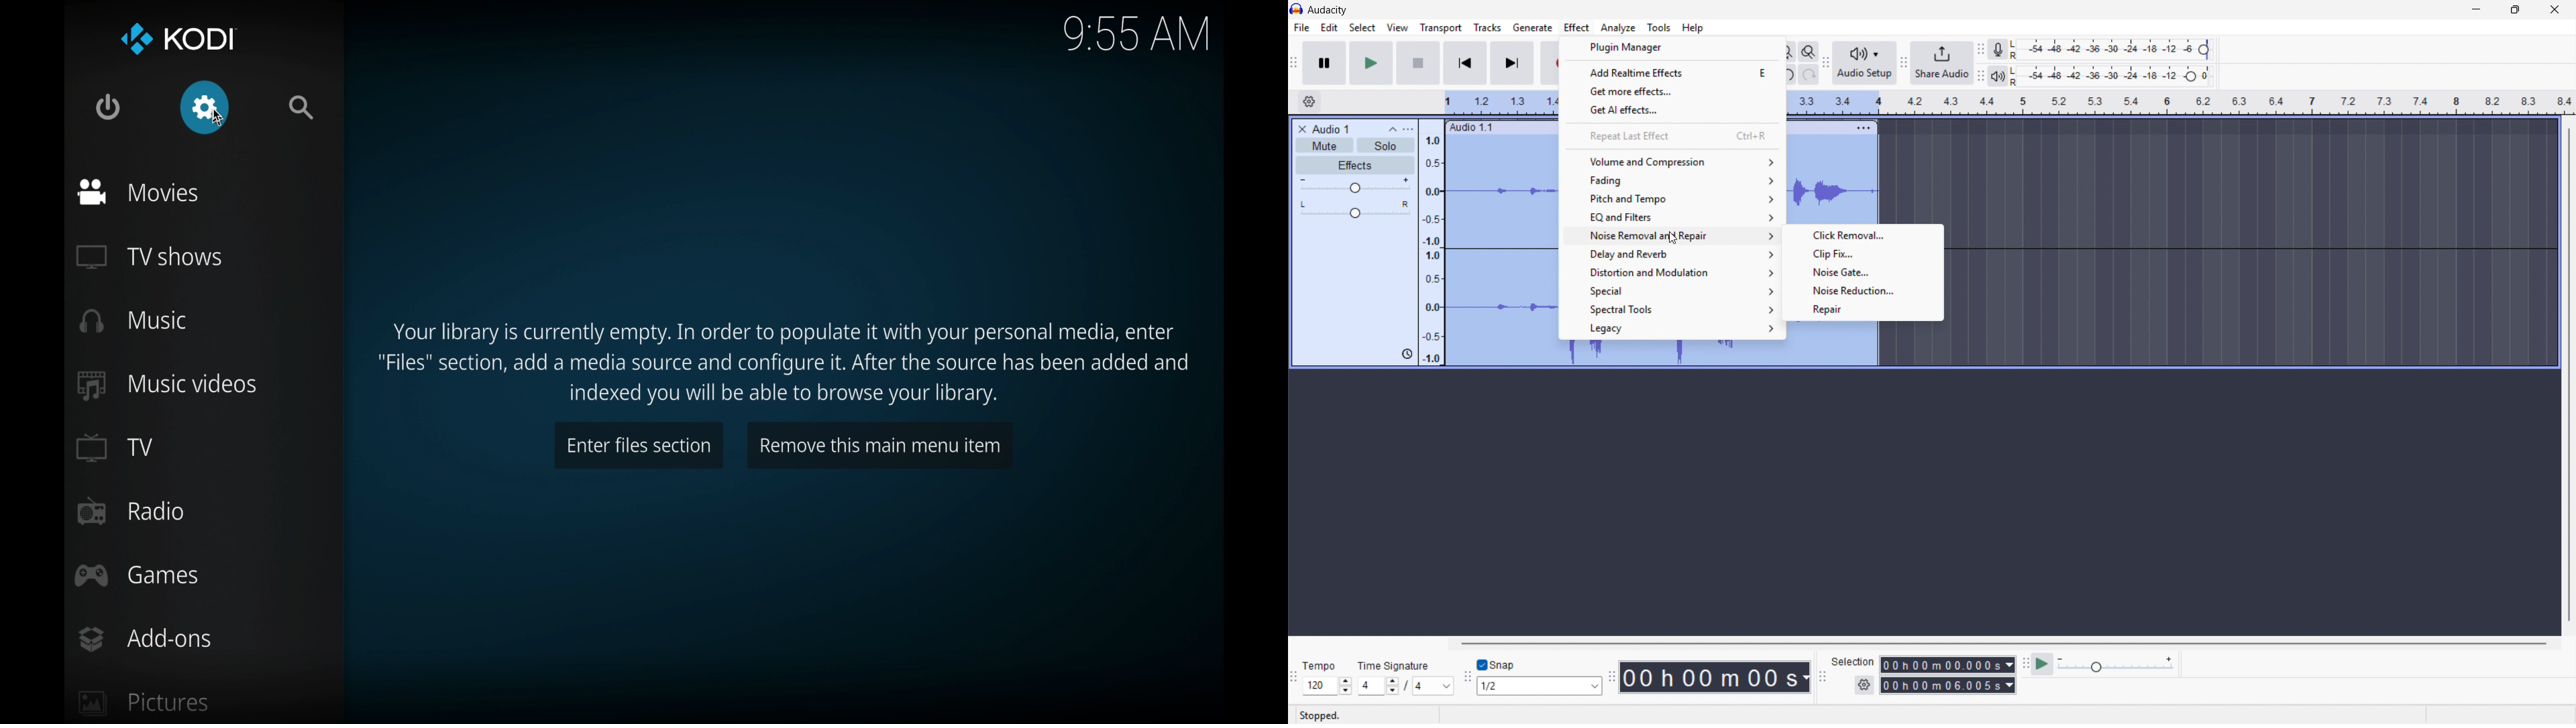  Describe the element at coordinates (1947, 686) in the screenshot. I see `selection end time` at that location.